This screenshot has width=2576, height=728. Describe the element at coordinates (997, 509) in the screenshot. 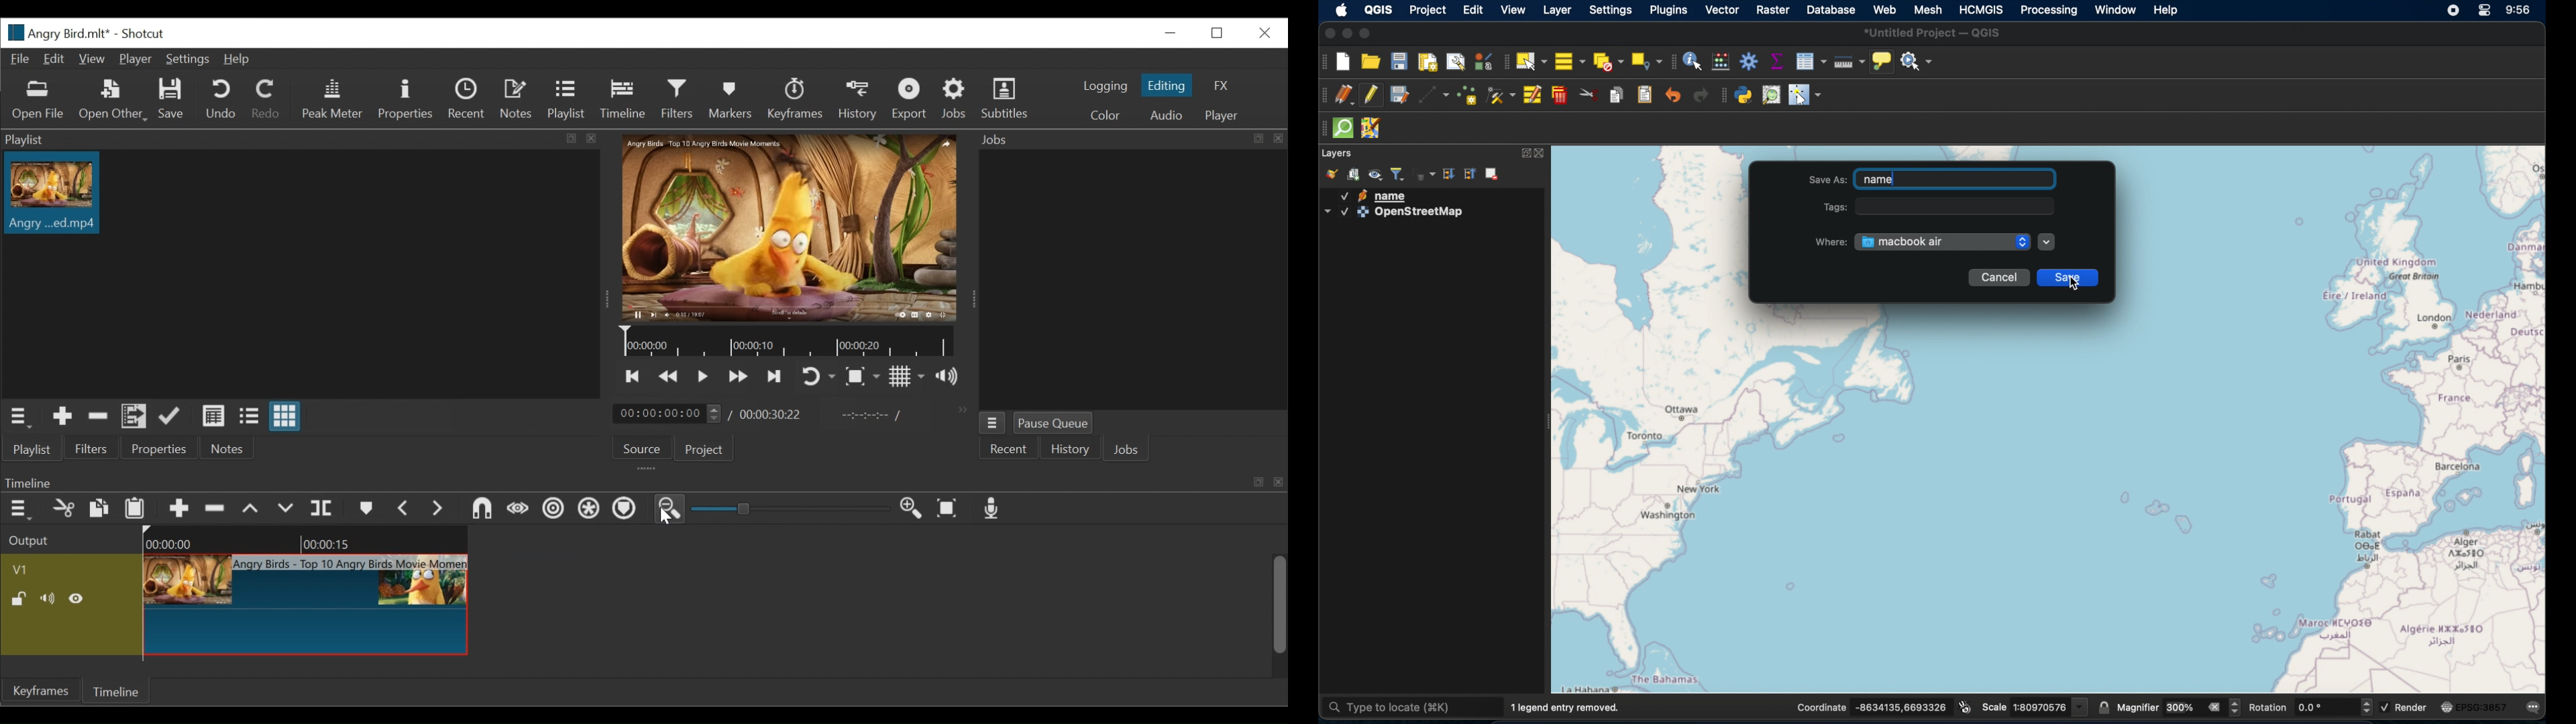

I see `Record audio` at that location.